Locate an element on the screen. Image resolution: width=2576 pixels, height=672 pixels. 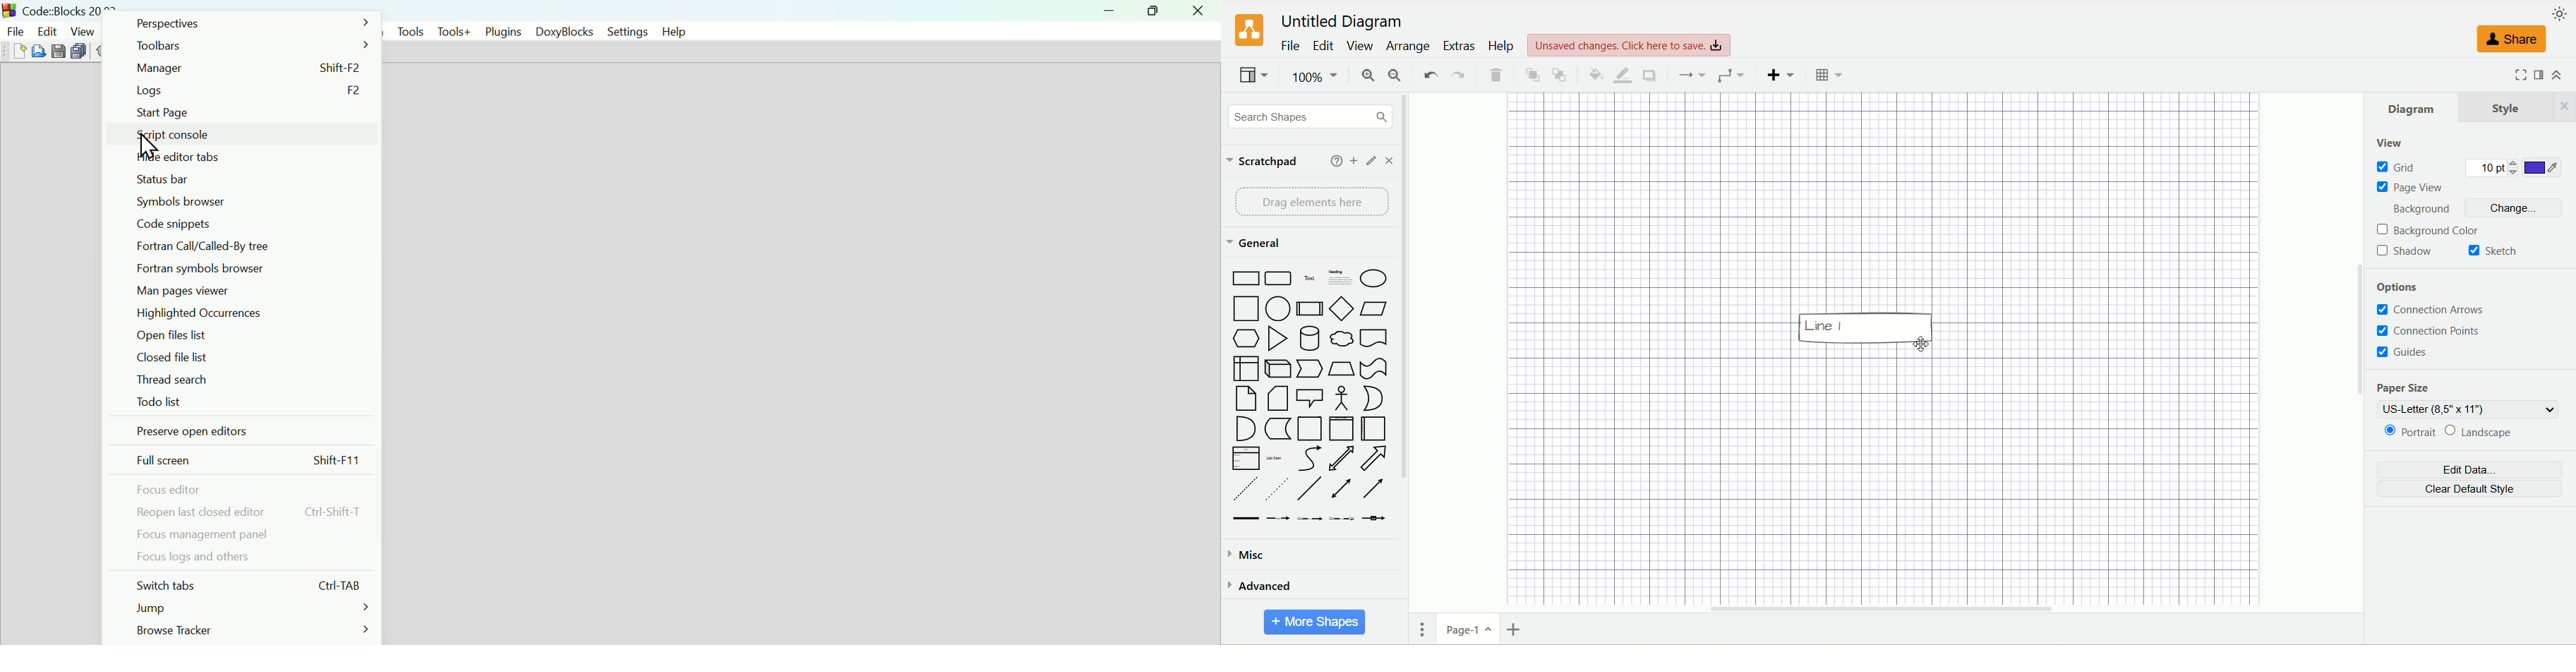
connection is located at coordinates (1690, 73).